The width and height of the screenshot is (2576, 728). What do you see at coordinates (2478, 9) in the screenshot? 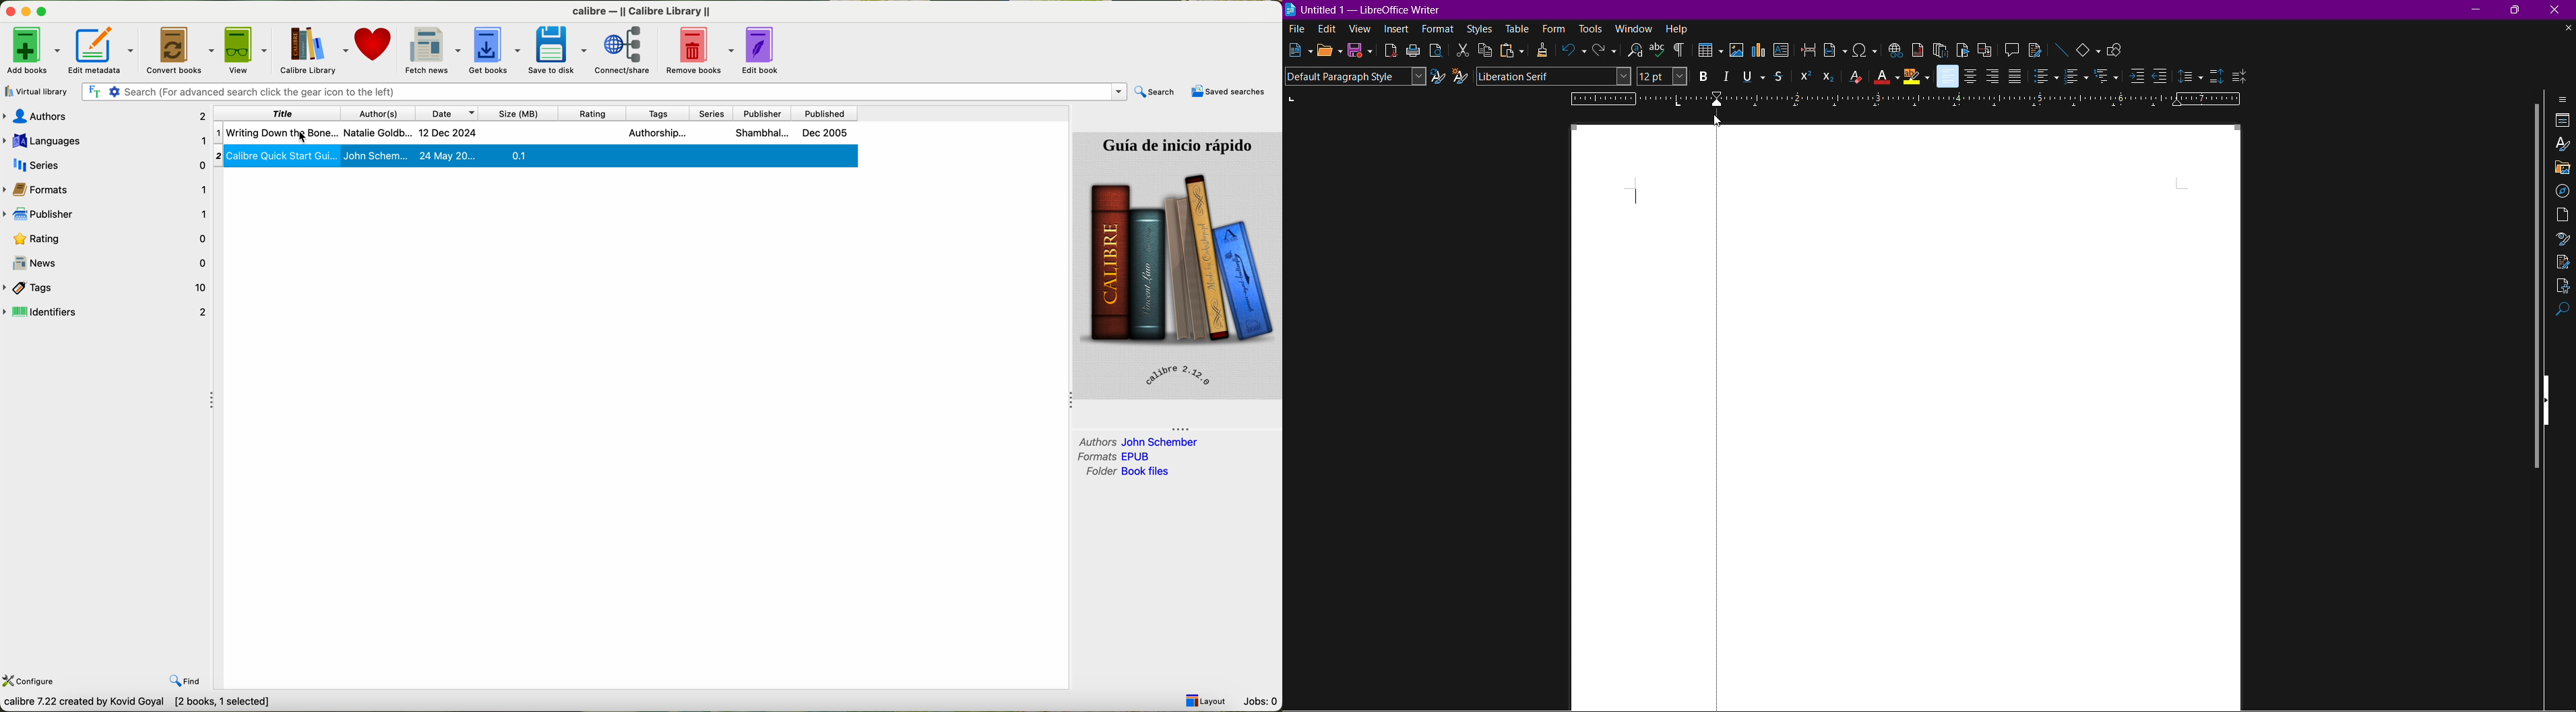
I see `Minimize` at bounding box center [2478, 9].